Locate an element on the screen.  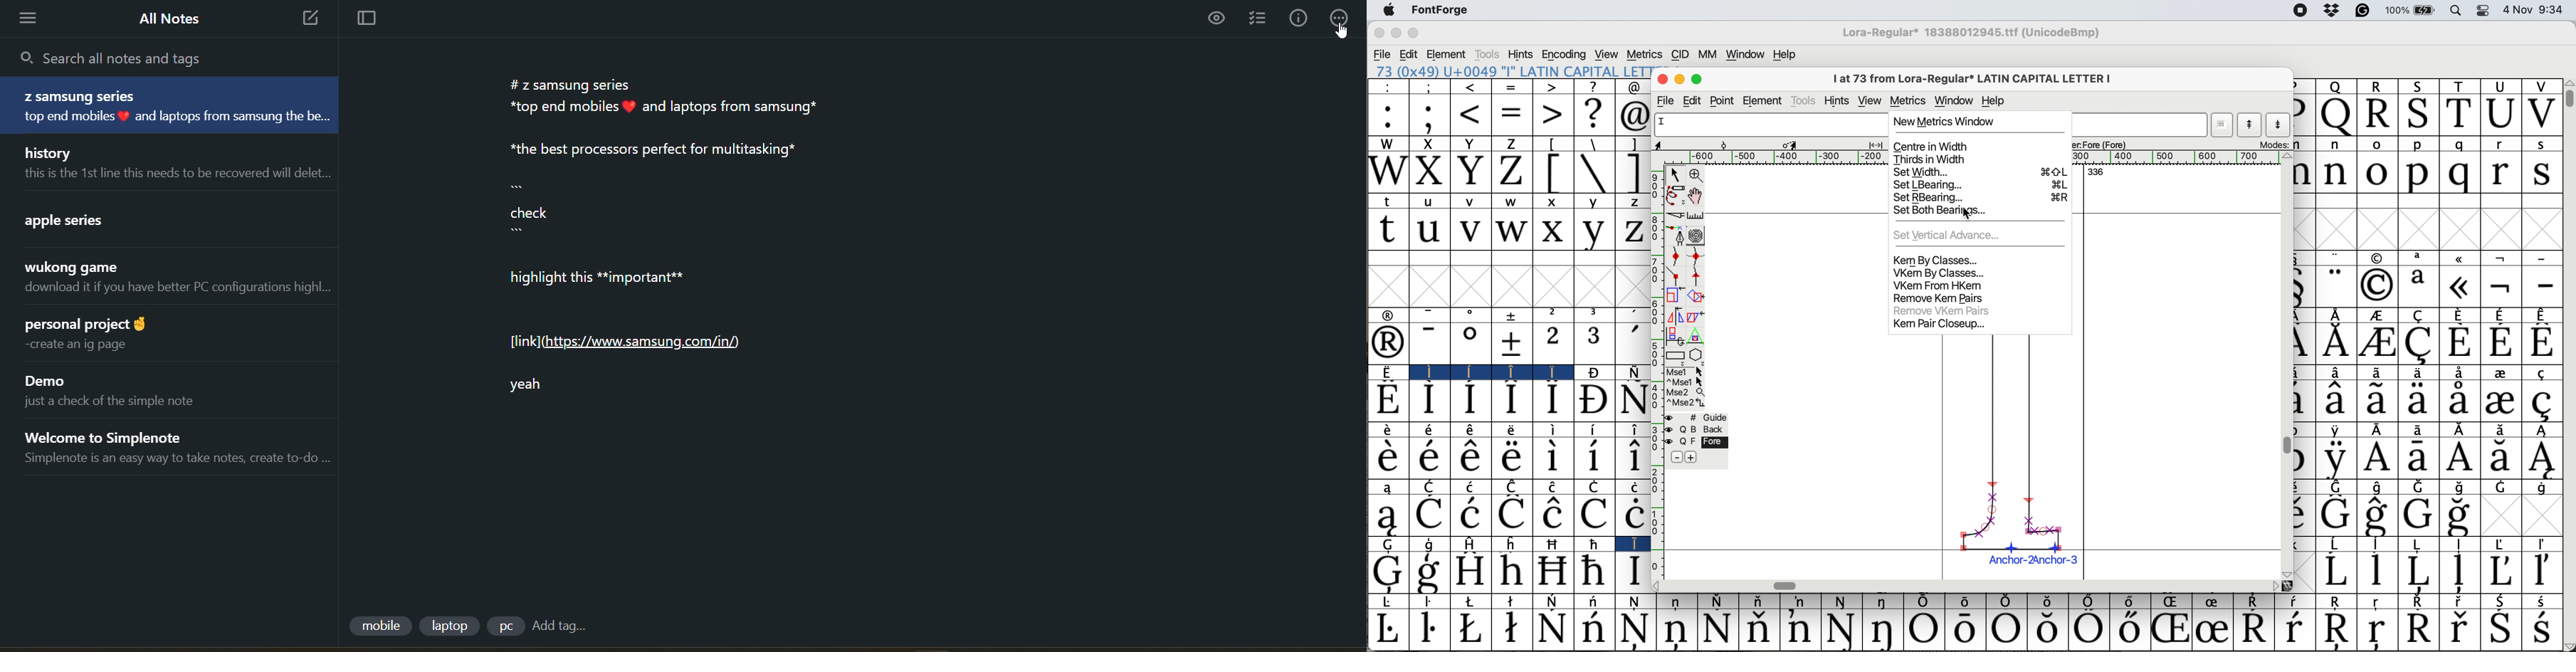
Symbol is located at coordinates (2173, 602).